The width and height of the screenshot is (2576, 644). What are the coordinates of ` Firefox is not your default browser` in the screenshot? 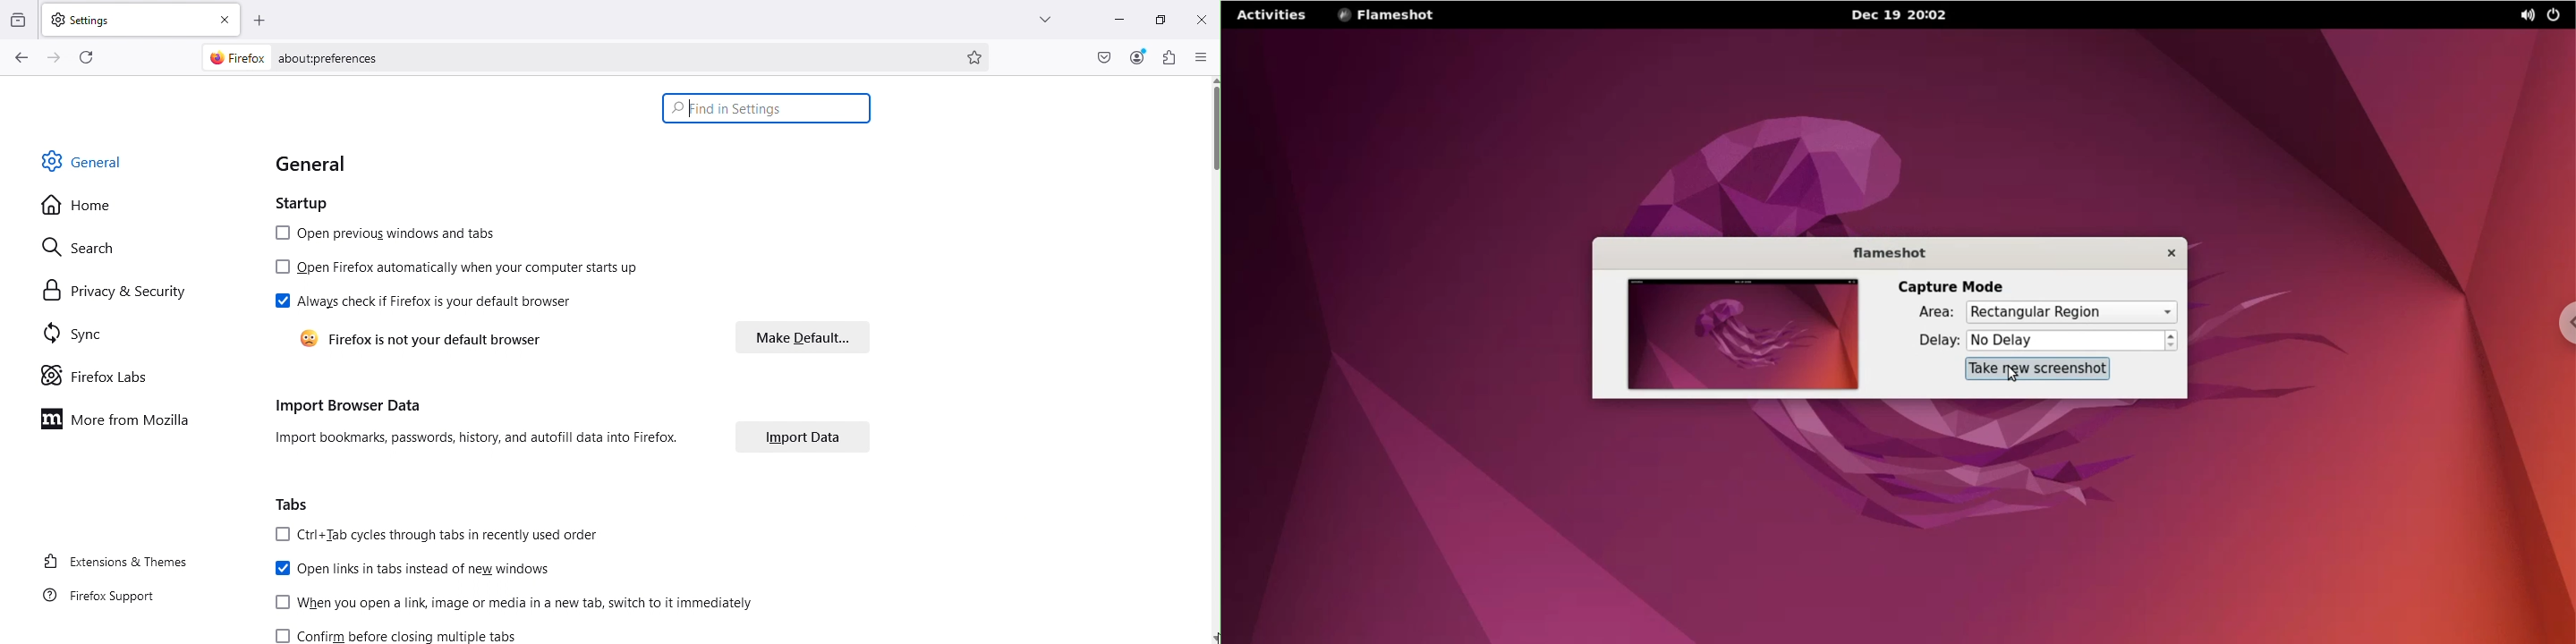 It's located at (437, 340).